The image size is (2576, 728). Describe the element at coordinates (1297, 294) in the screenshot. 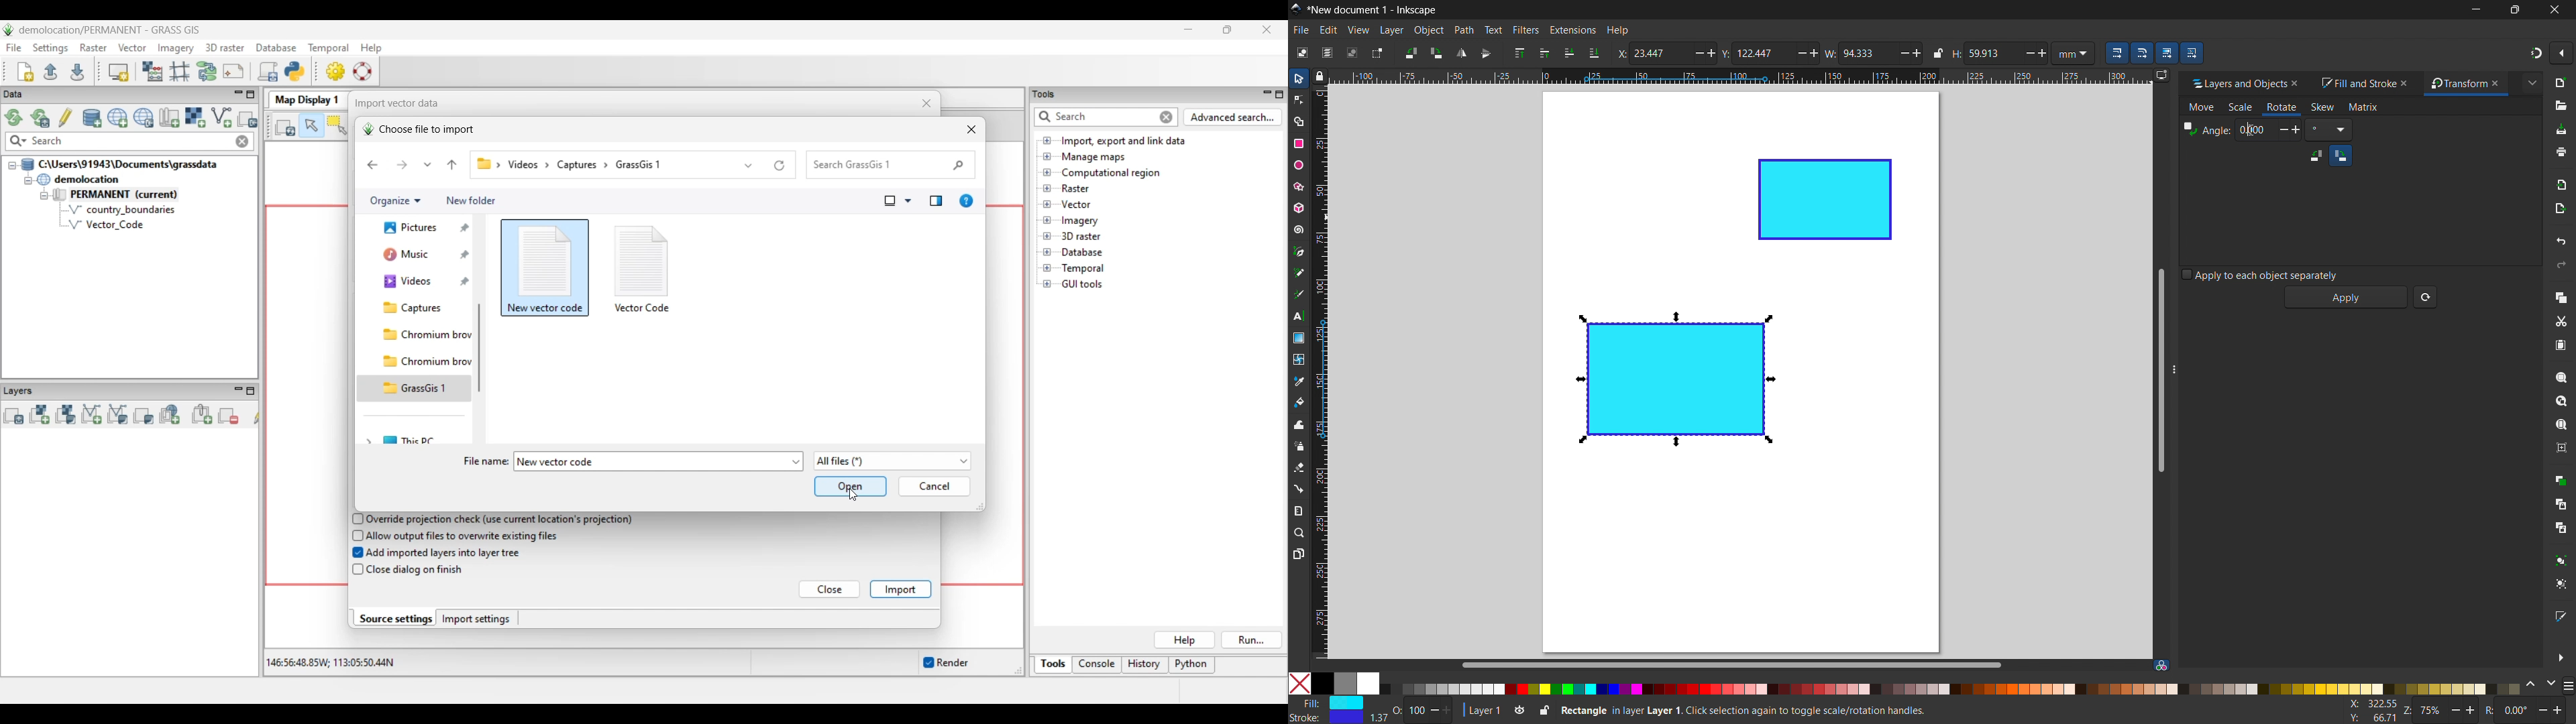

I see `caligraphy tool` at that location.